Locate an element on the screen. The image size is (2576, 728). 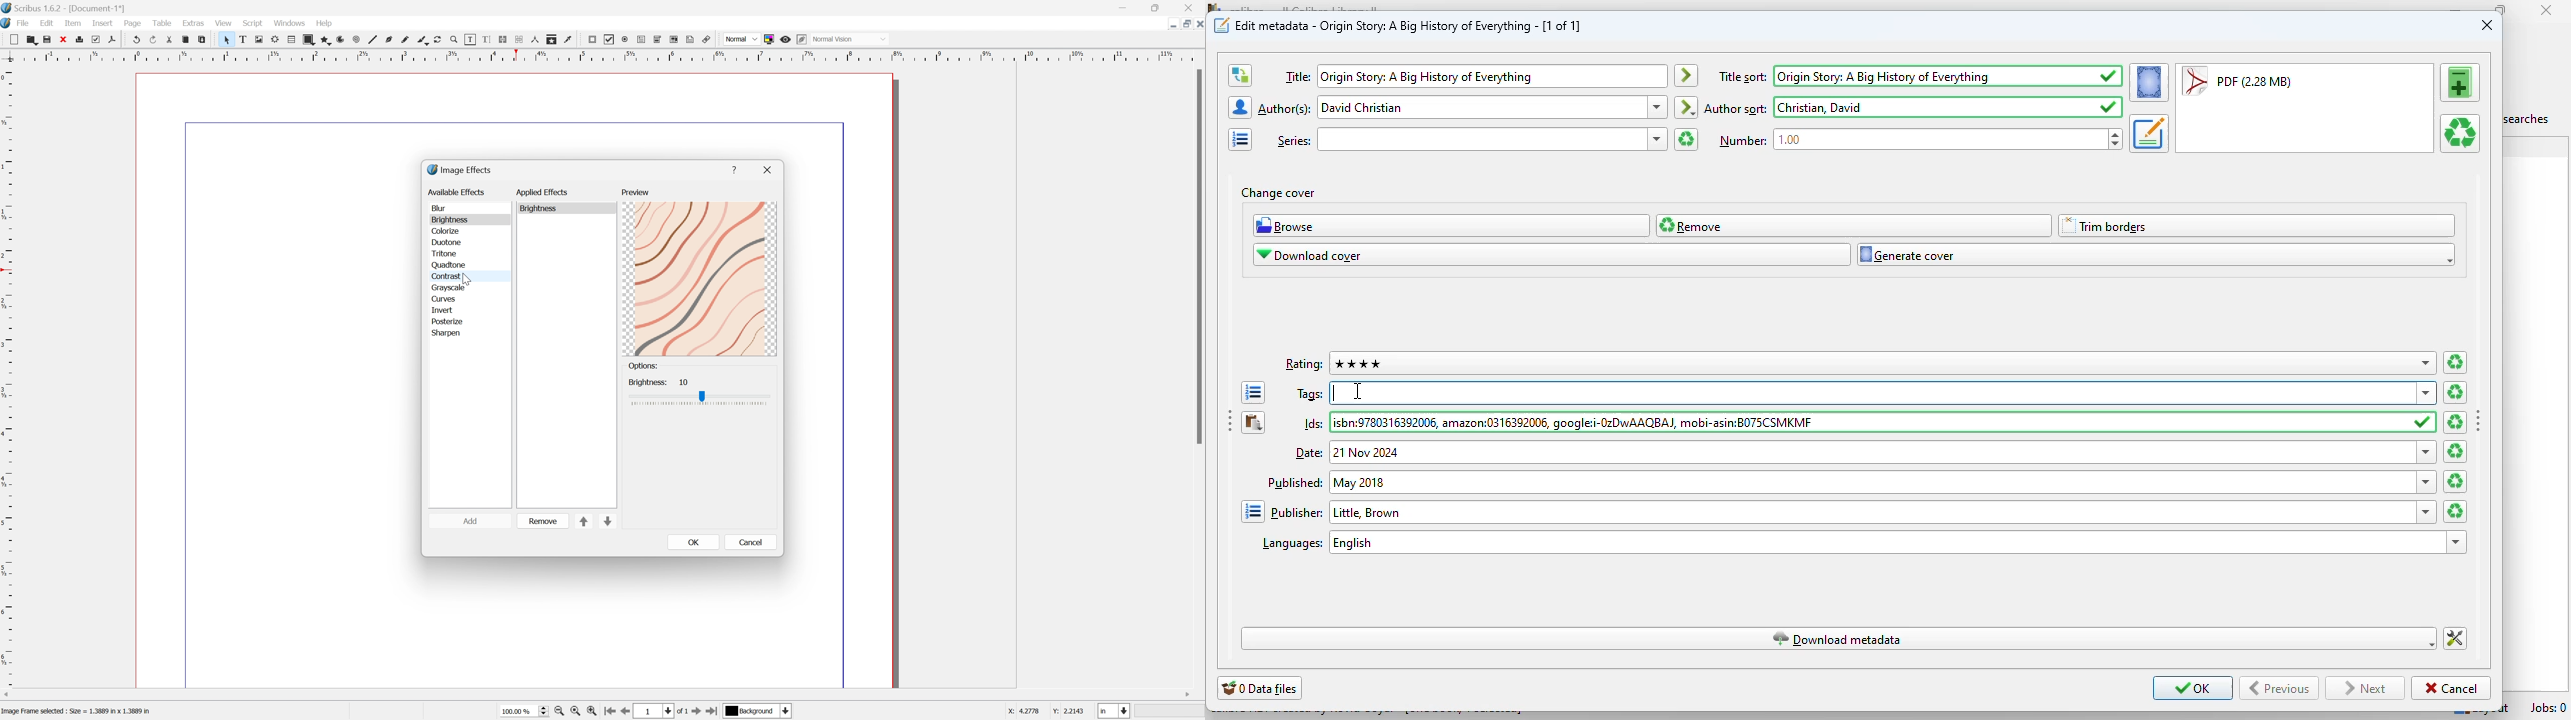
Open is located at coordinates (31, 39).